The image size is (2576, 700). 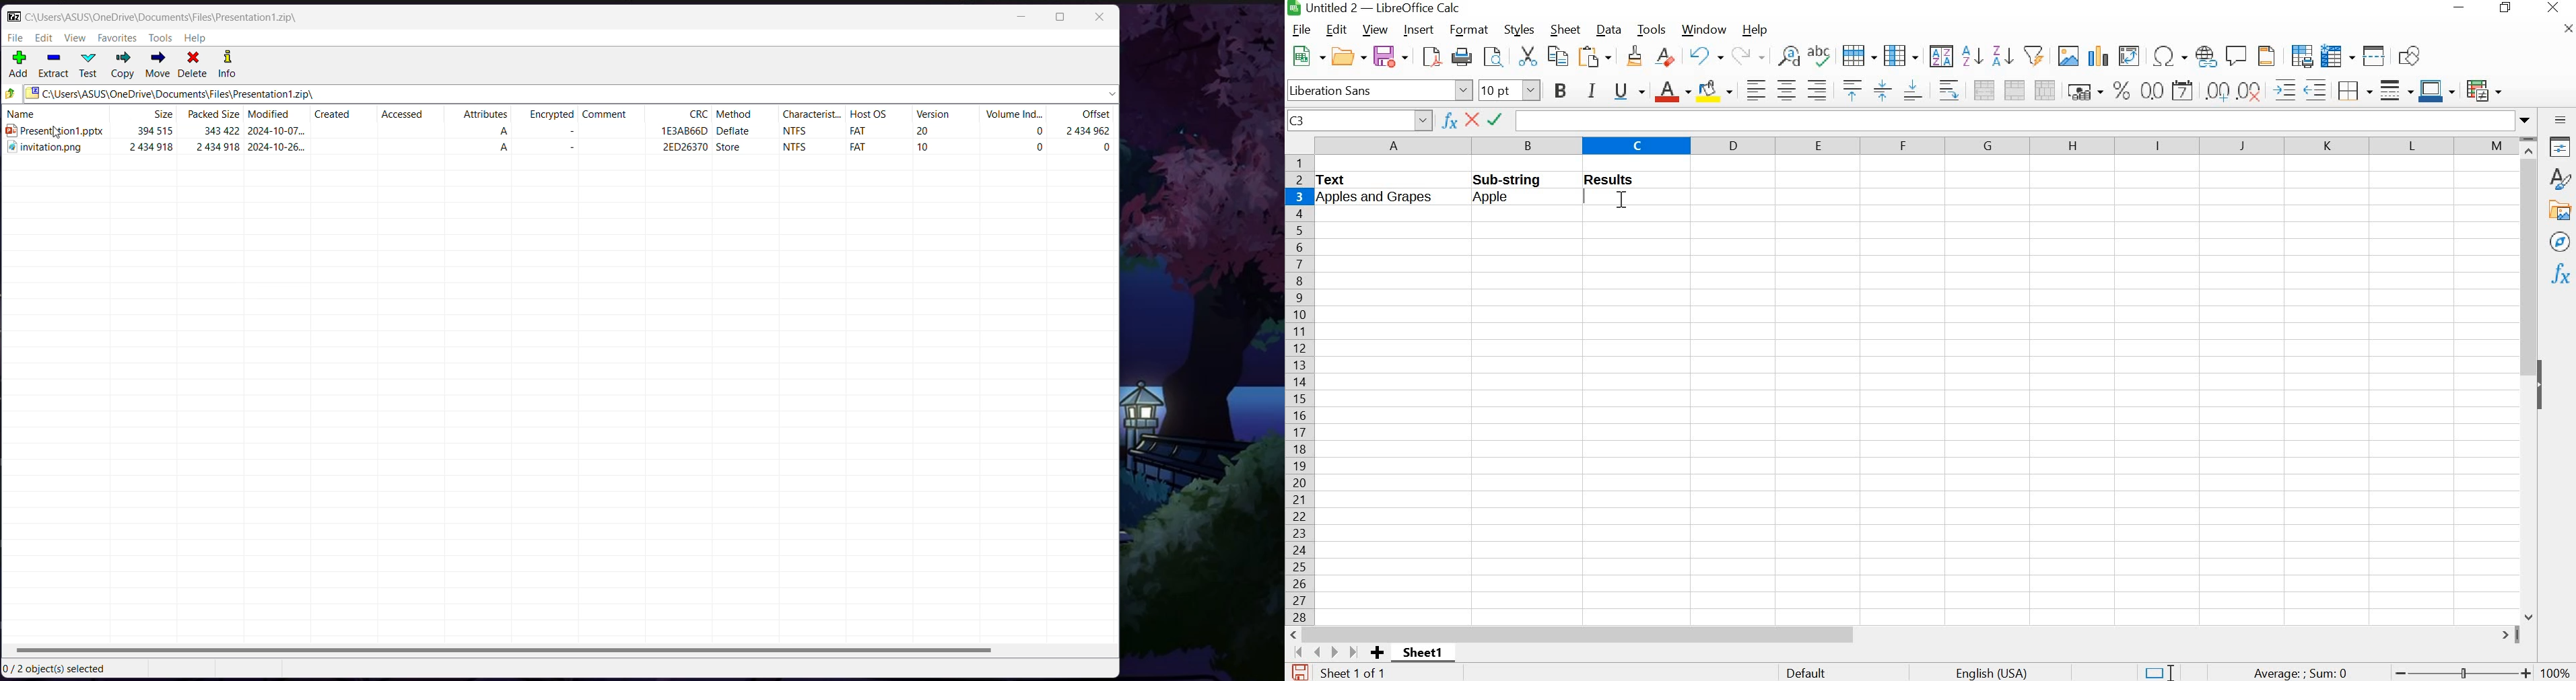 What do you see at coordinates (1671, 92) in the screenshot?
I see `font color` at bounding box center [1671, 92].